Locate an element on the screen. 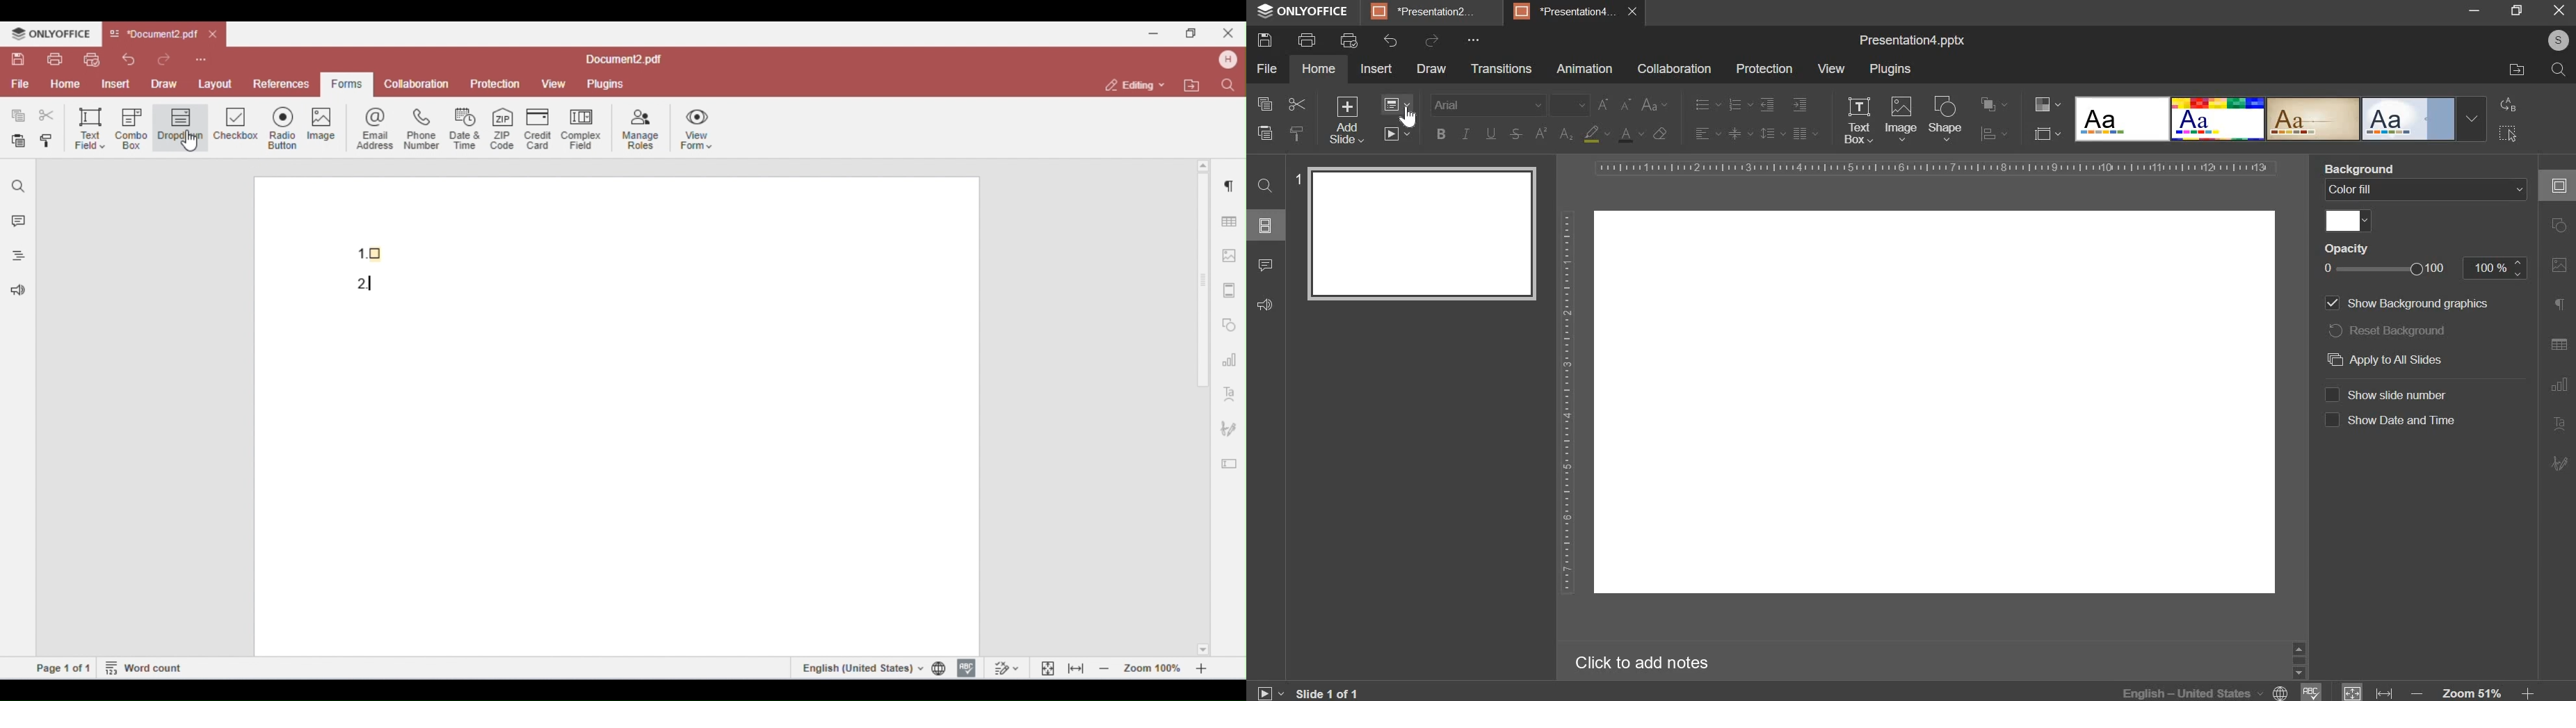 Image resolution: width=2576 pixels, height=728 pixels. select is located at coordinates (2507, 132).